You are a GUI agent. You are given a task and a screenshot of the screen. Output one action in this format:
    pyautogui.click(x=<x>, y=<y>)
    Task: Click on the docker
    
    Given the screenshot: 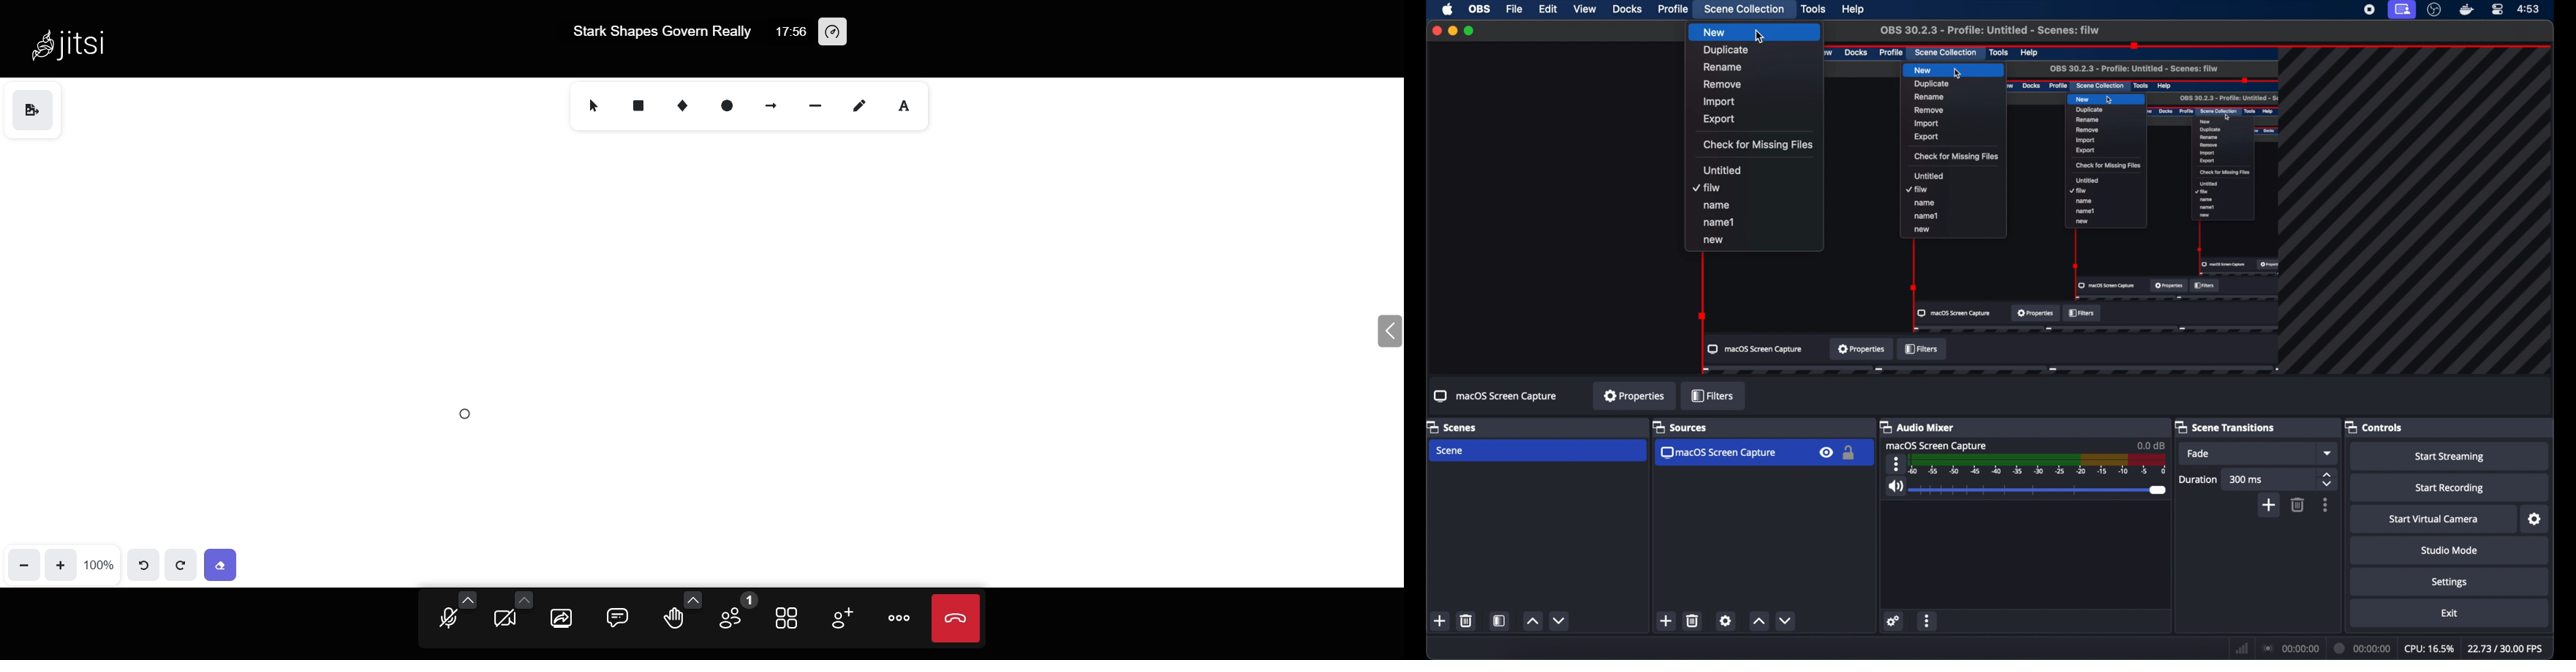 What is the action you would take?
    pyautogui.click(x=2465, y=10)
    